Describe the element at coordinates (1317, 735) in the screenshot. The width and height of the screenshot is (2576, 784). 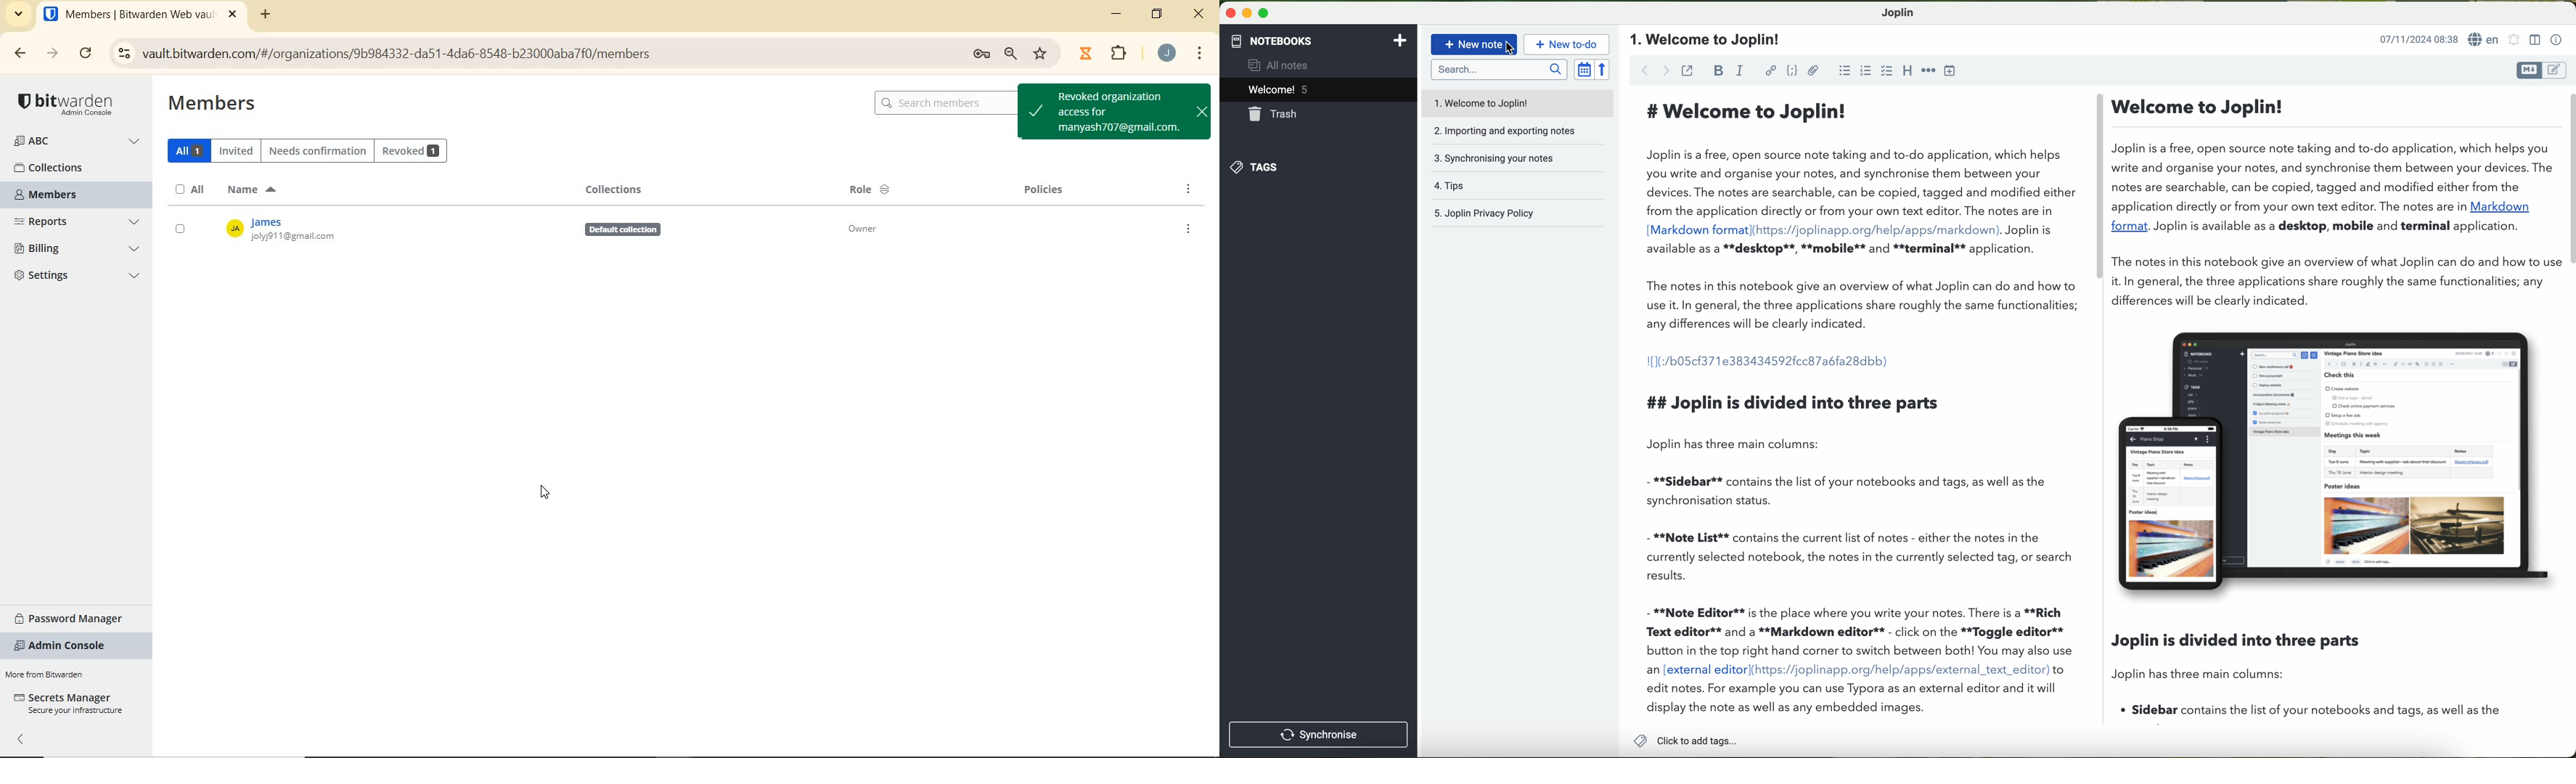
I see `synchronnise button` at that location.